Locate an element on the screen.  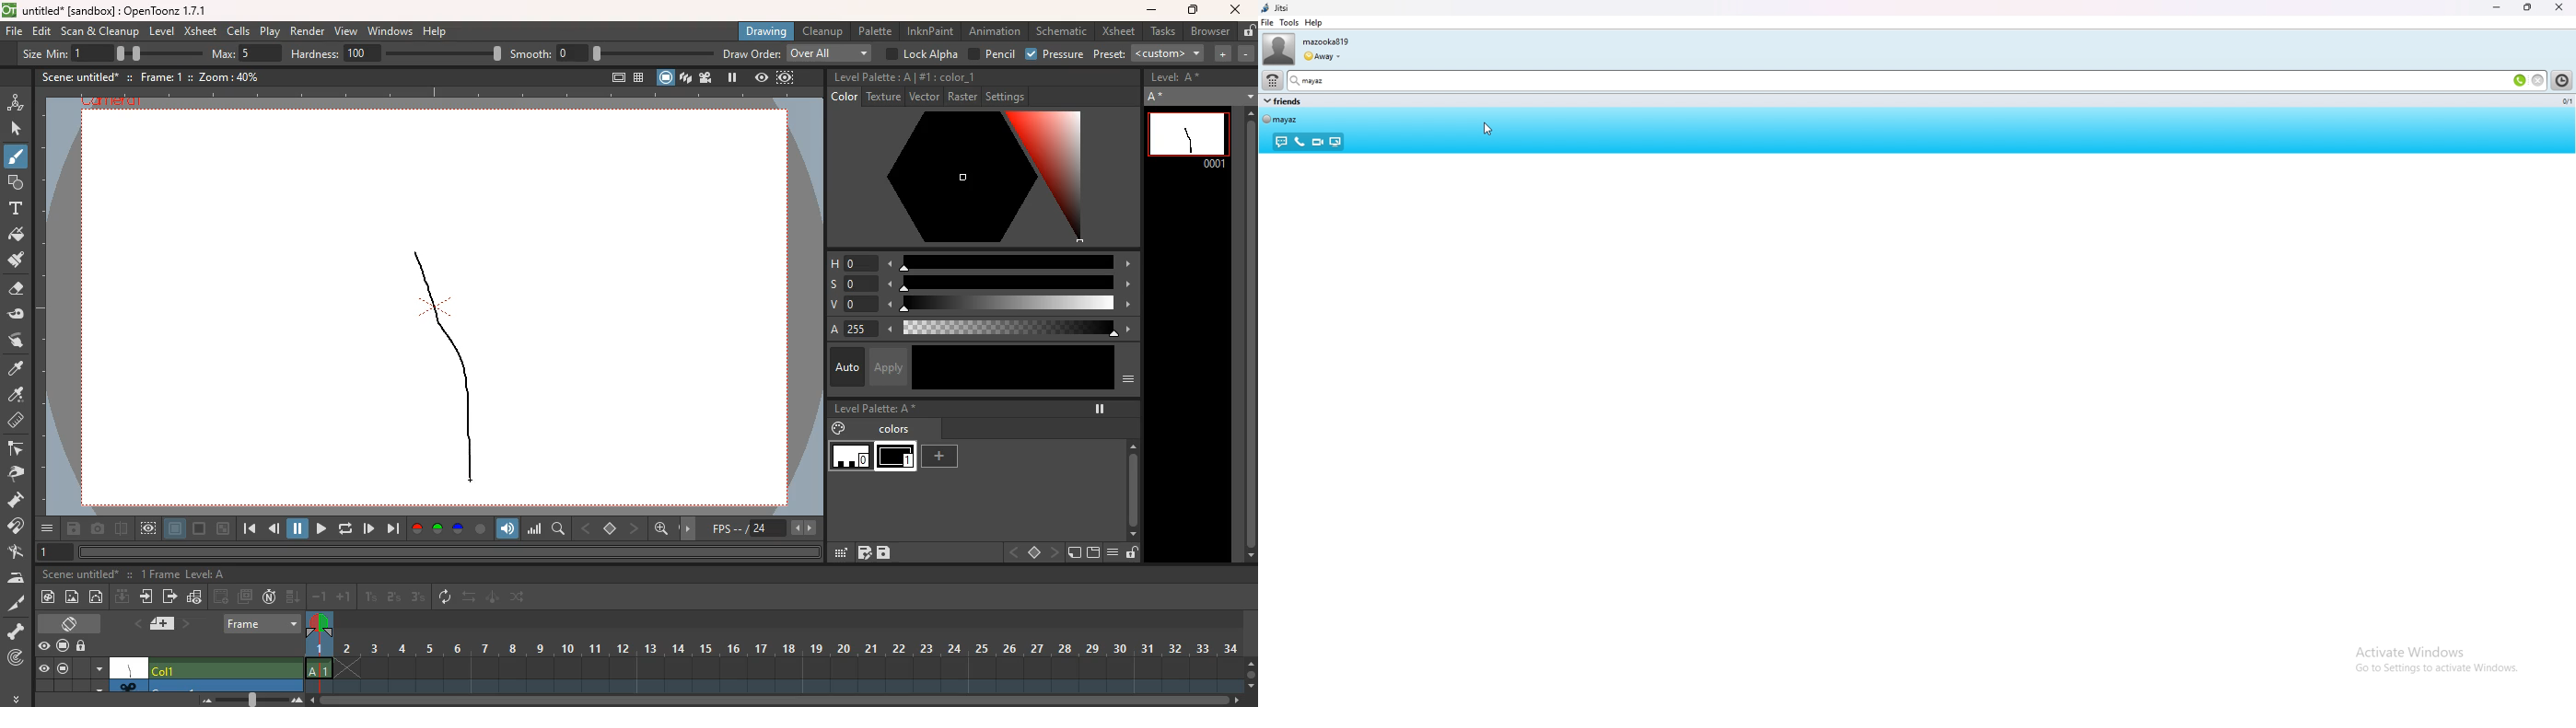
minus is located at coordinates (1246, 53).